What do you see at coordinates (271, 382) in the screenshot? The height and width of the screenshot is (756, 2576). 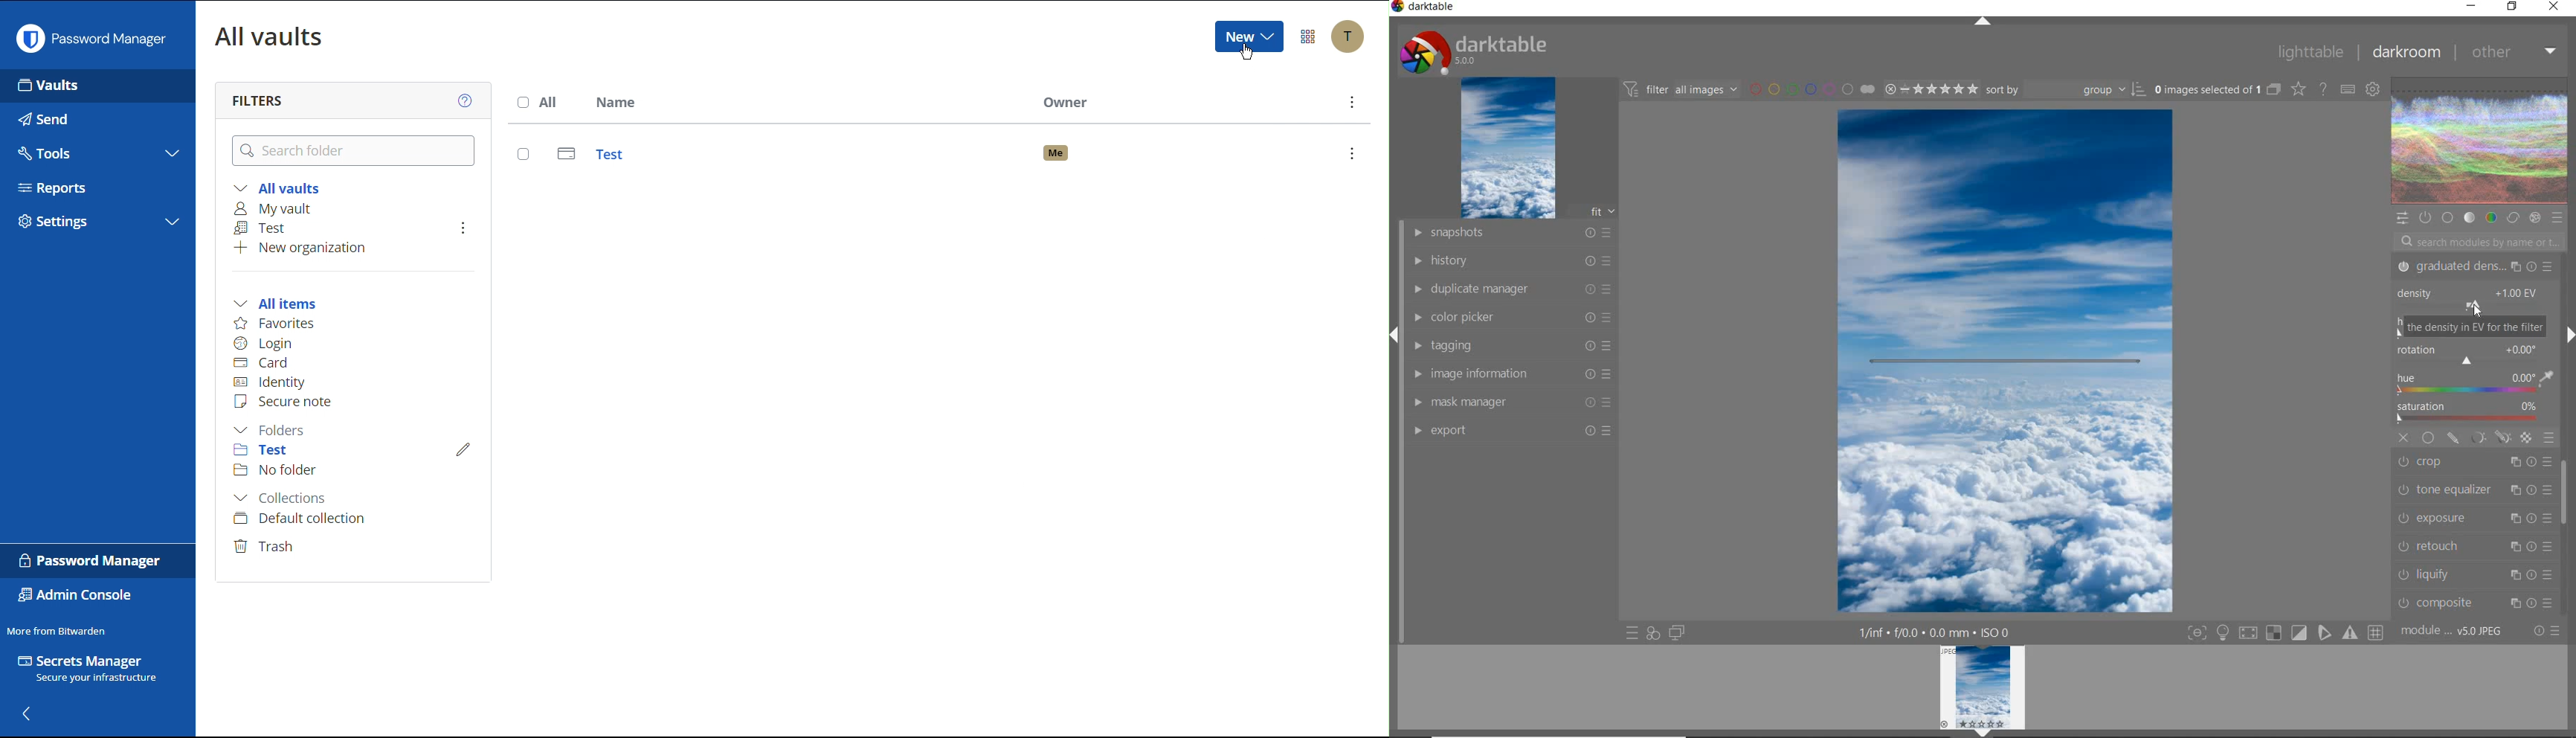 I see `Identity` at bounding box center [271, 382].